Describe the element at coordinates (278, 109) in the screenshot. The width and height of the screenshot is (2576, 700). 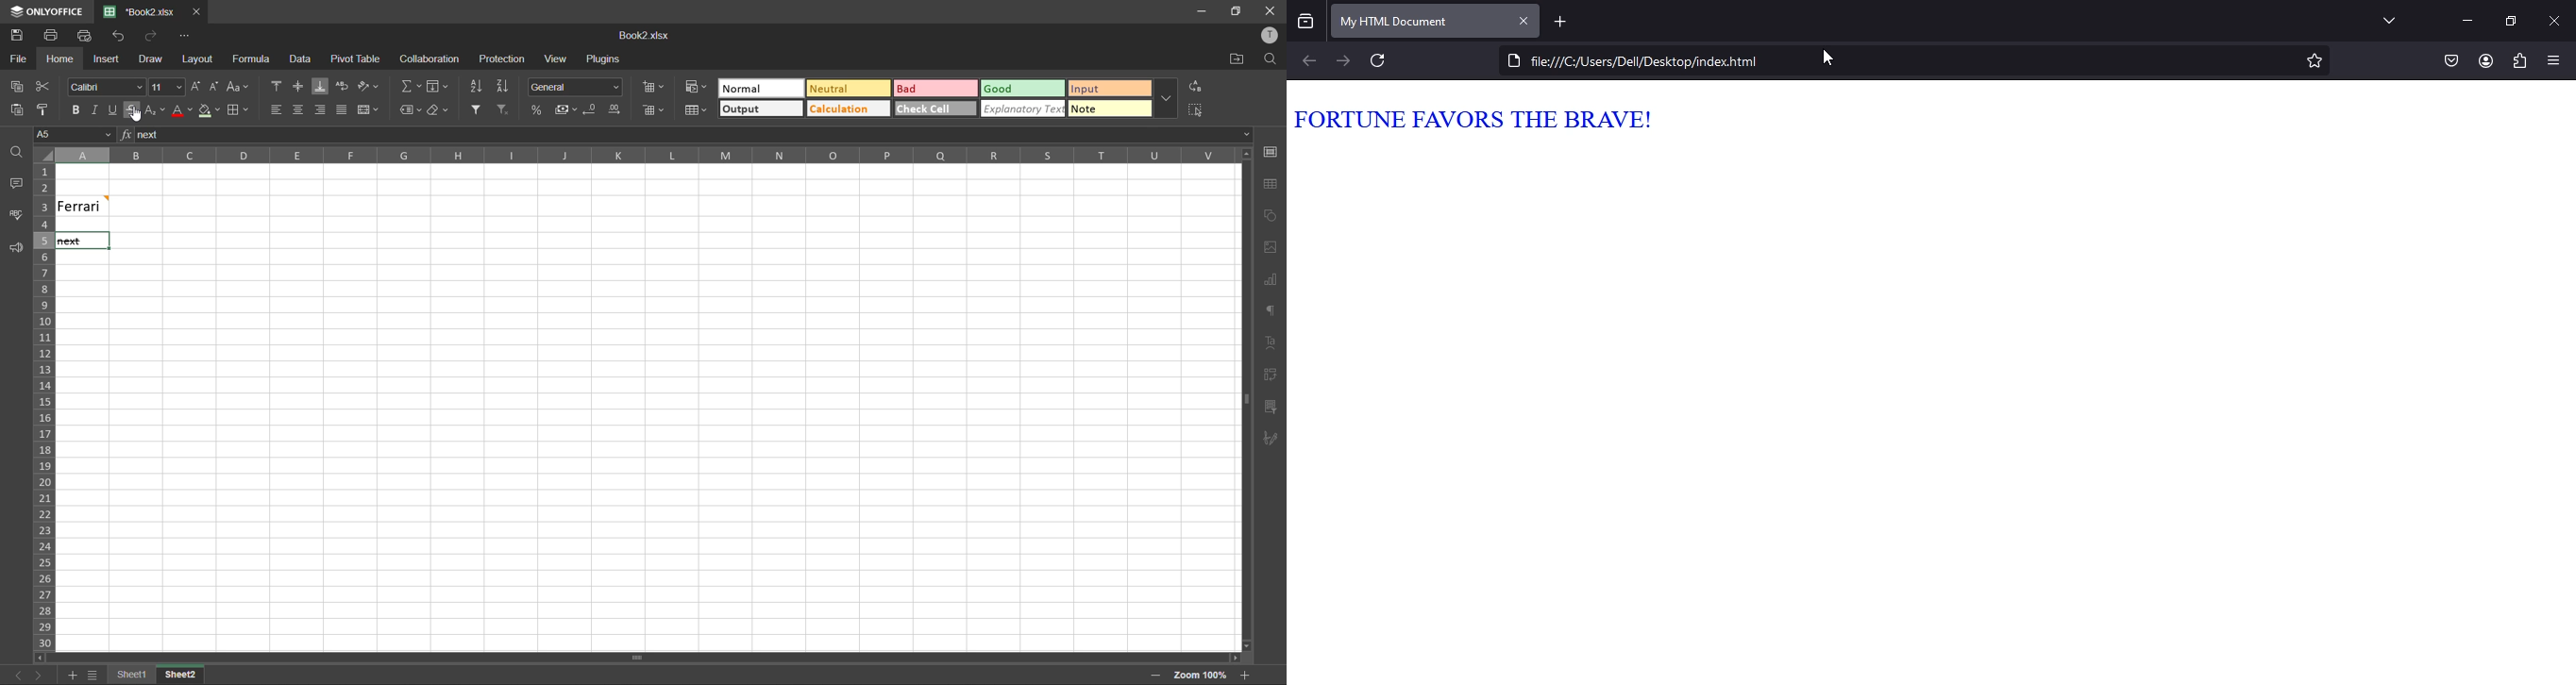
I see `align left` at that location.